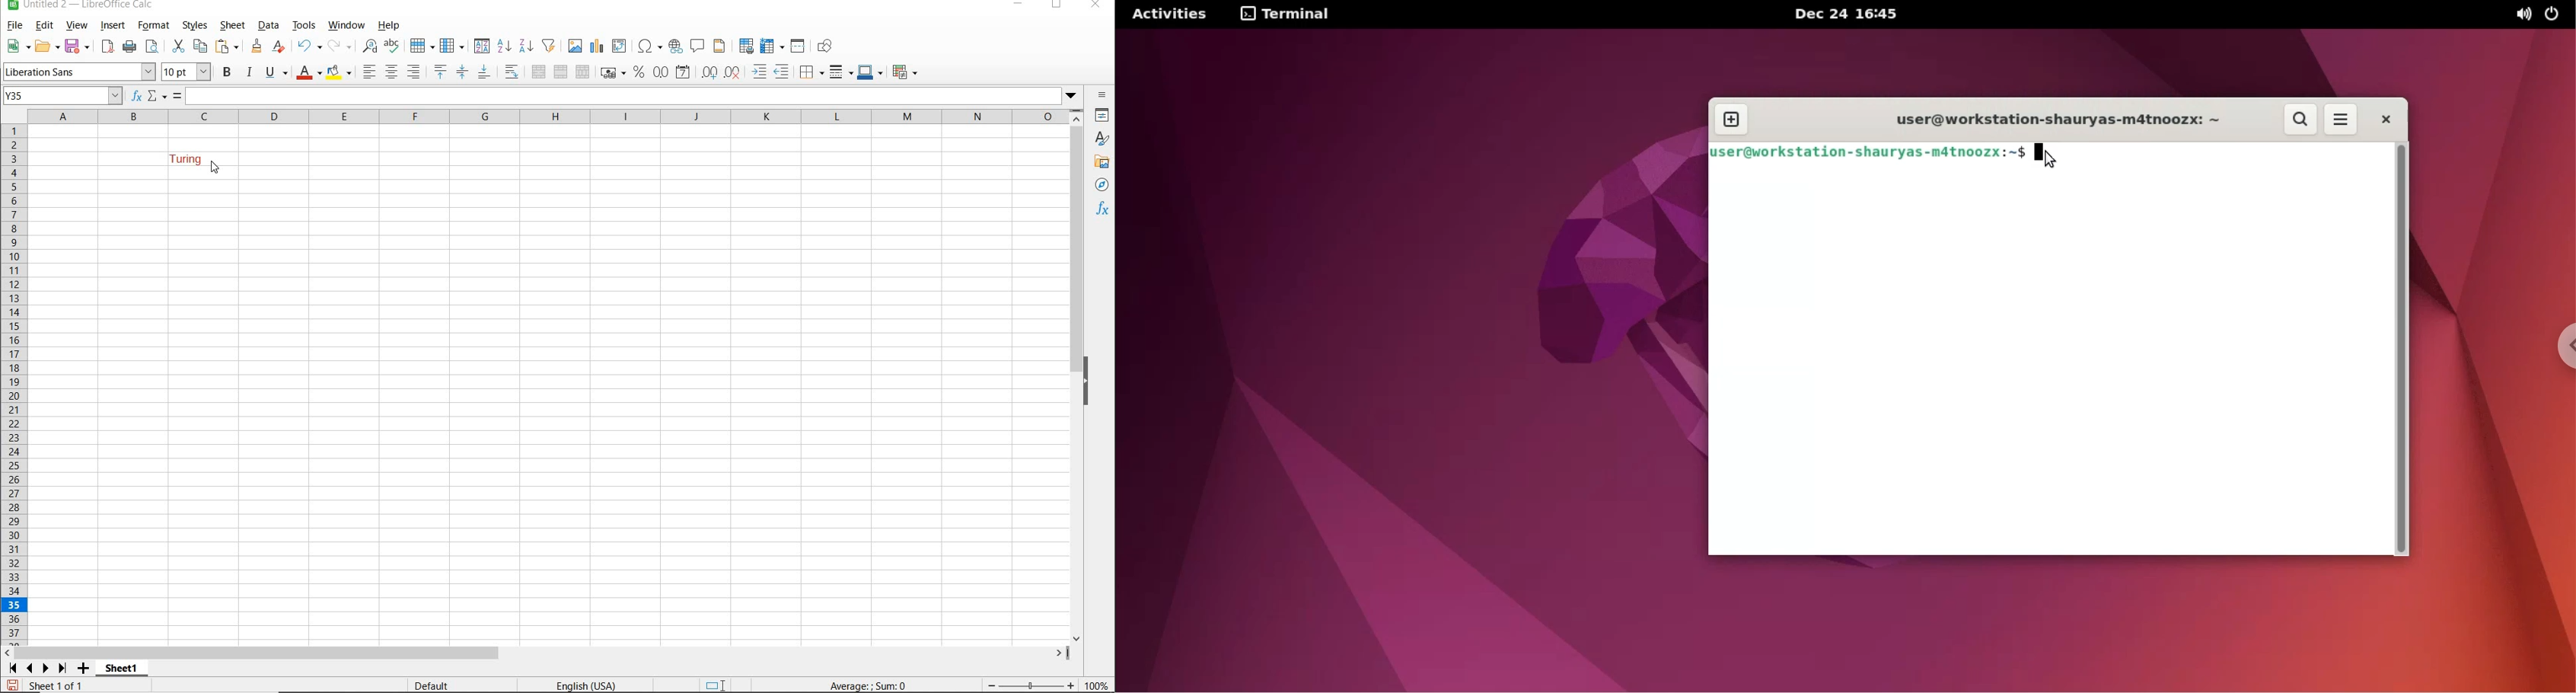 The image size is (2576, 700). Describe the element at coordinates (903, 72) in the screenshot. I see `CONDITIONAL` at that location.